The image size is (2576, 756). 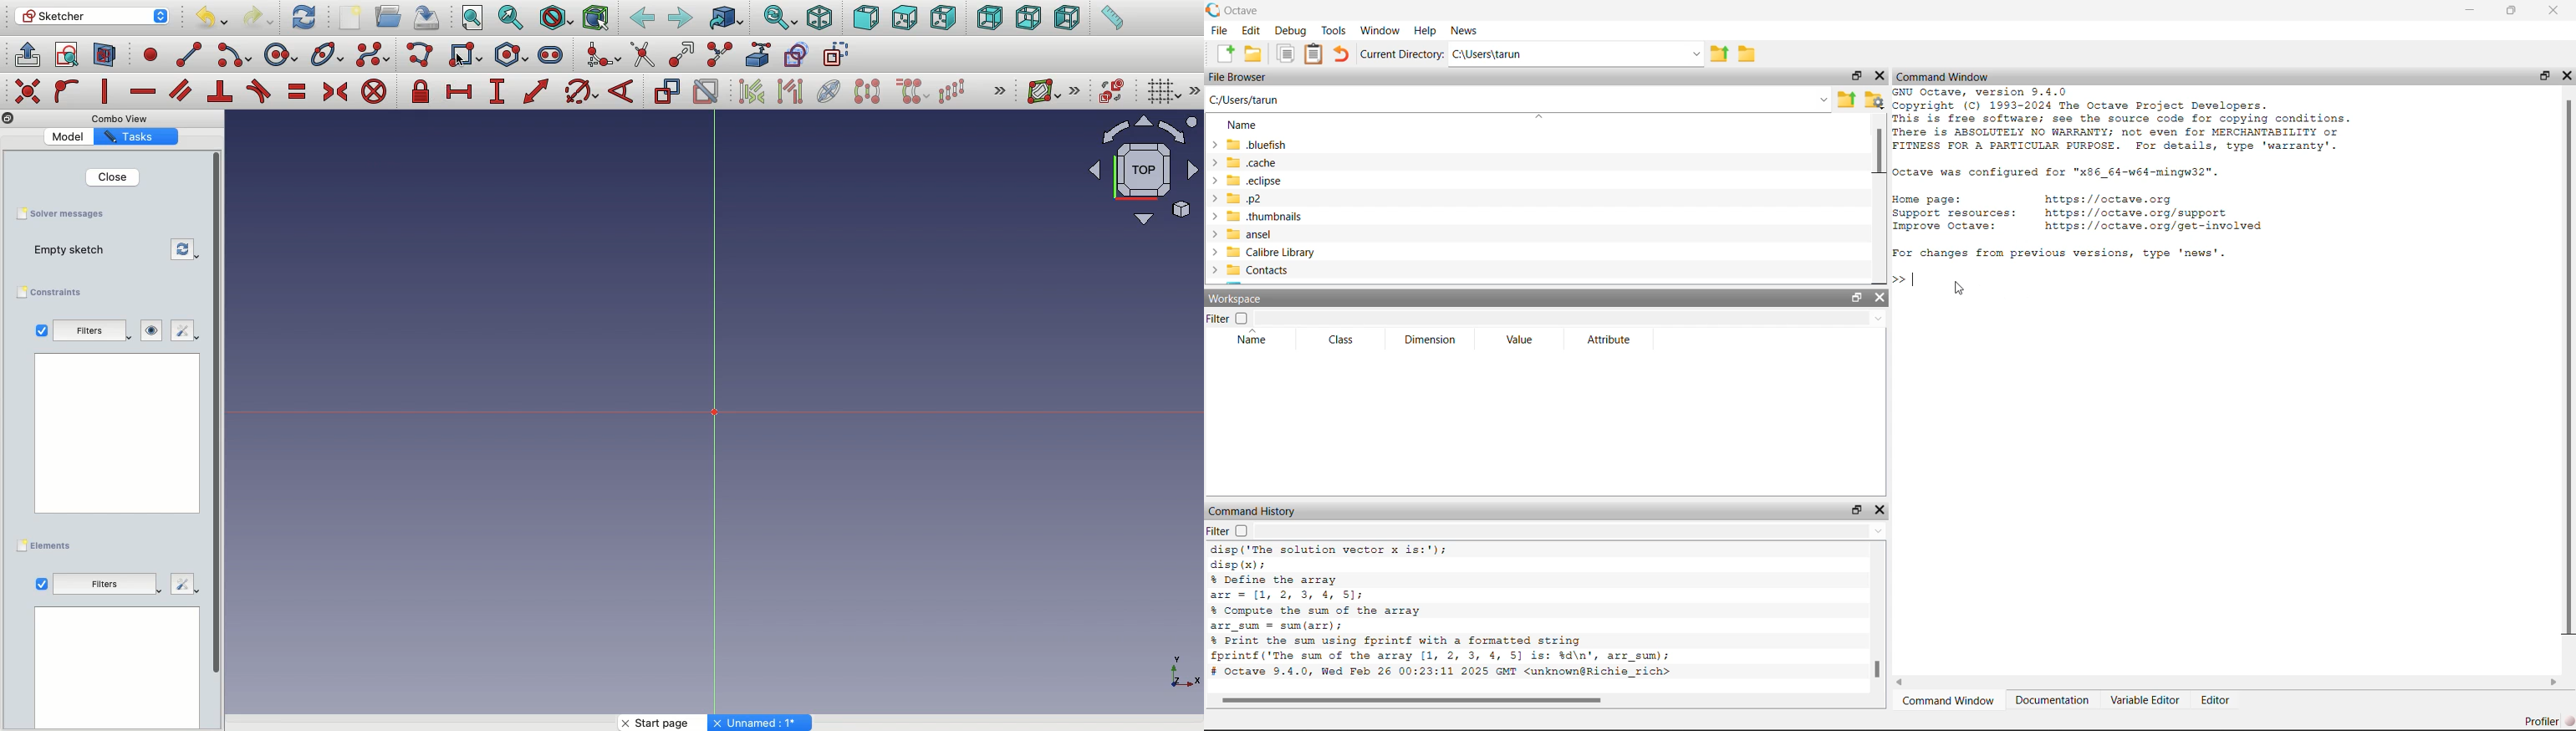 I want to click on Axis, so click(x=706, y=414).